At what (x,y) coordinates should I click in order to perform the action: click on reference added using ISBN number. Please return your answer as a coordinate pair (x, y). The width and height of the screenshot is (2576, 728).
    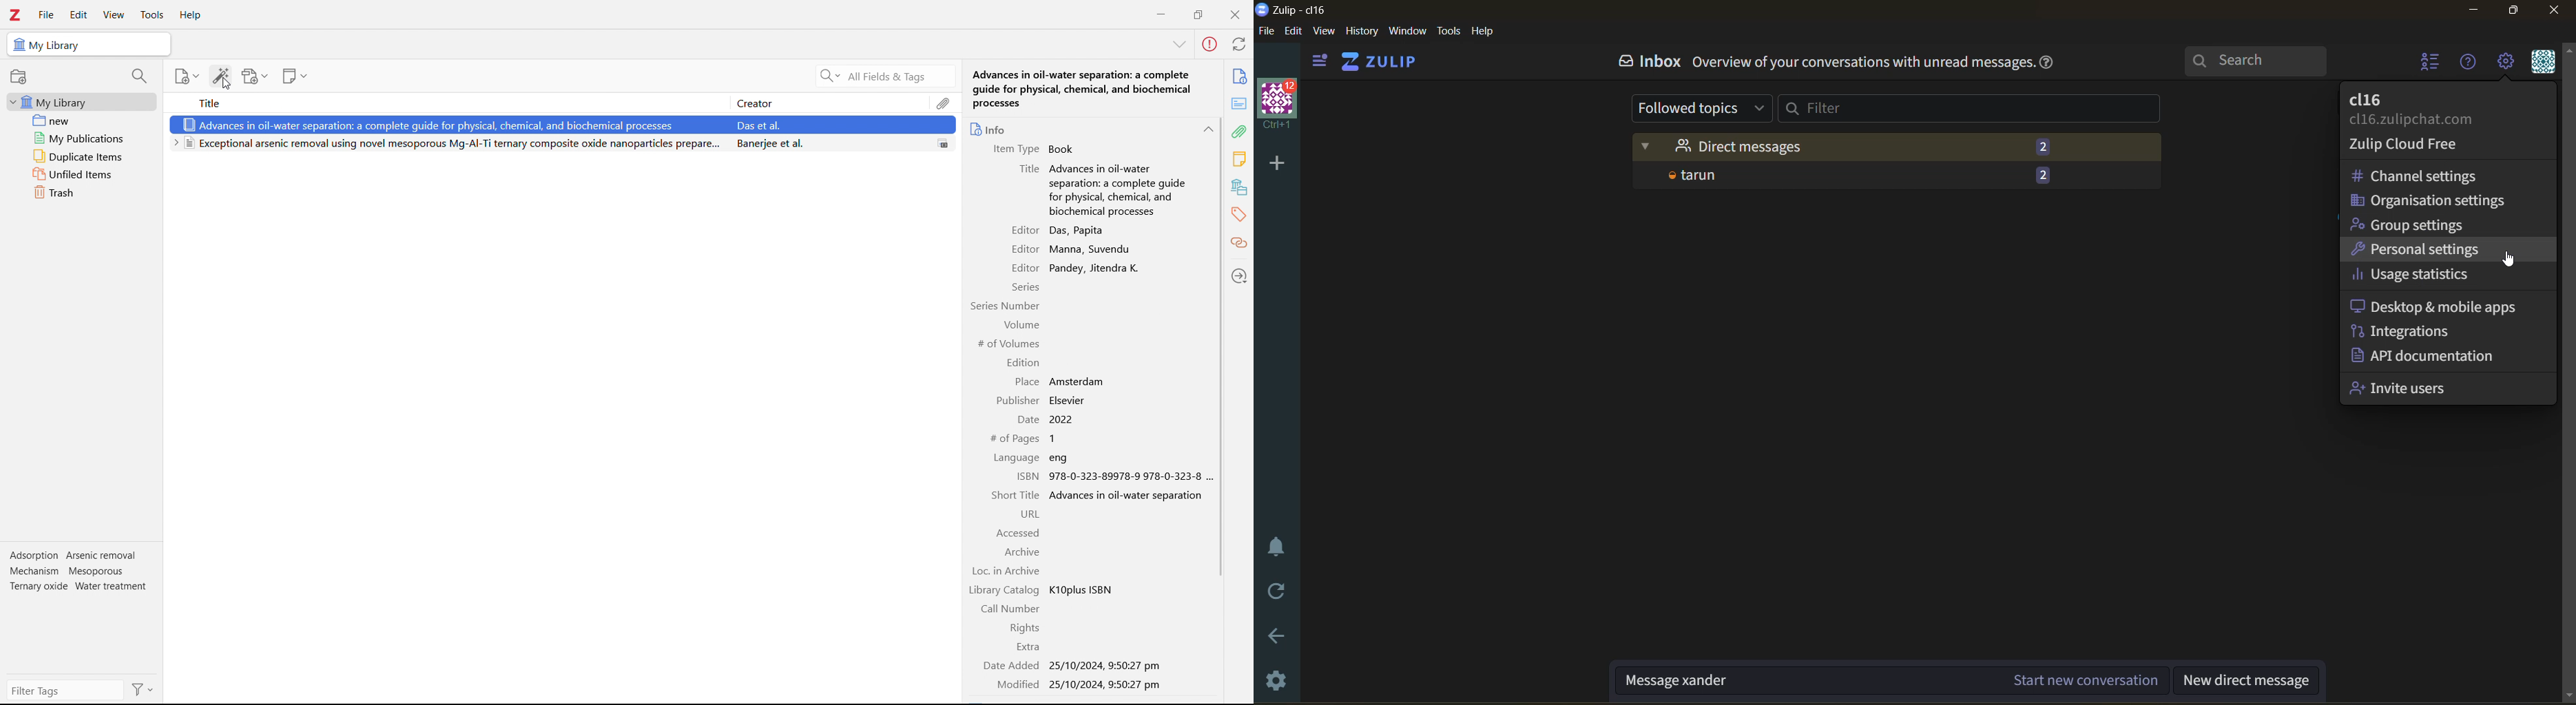
    Looking at the image, I should click on (560, 124).